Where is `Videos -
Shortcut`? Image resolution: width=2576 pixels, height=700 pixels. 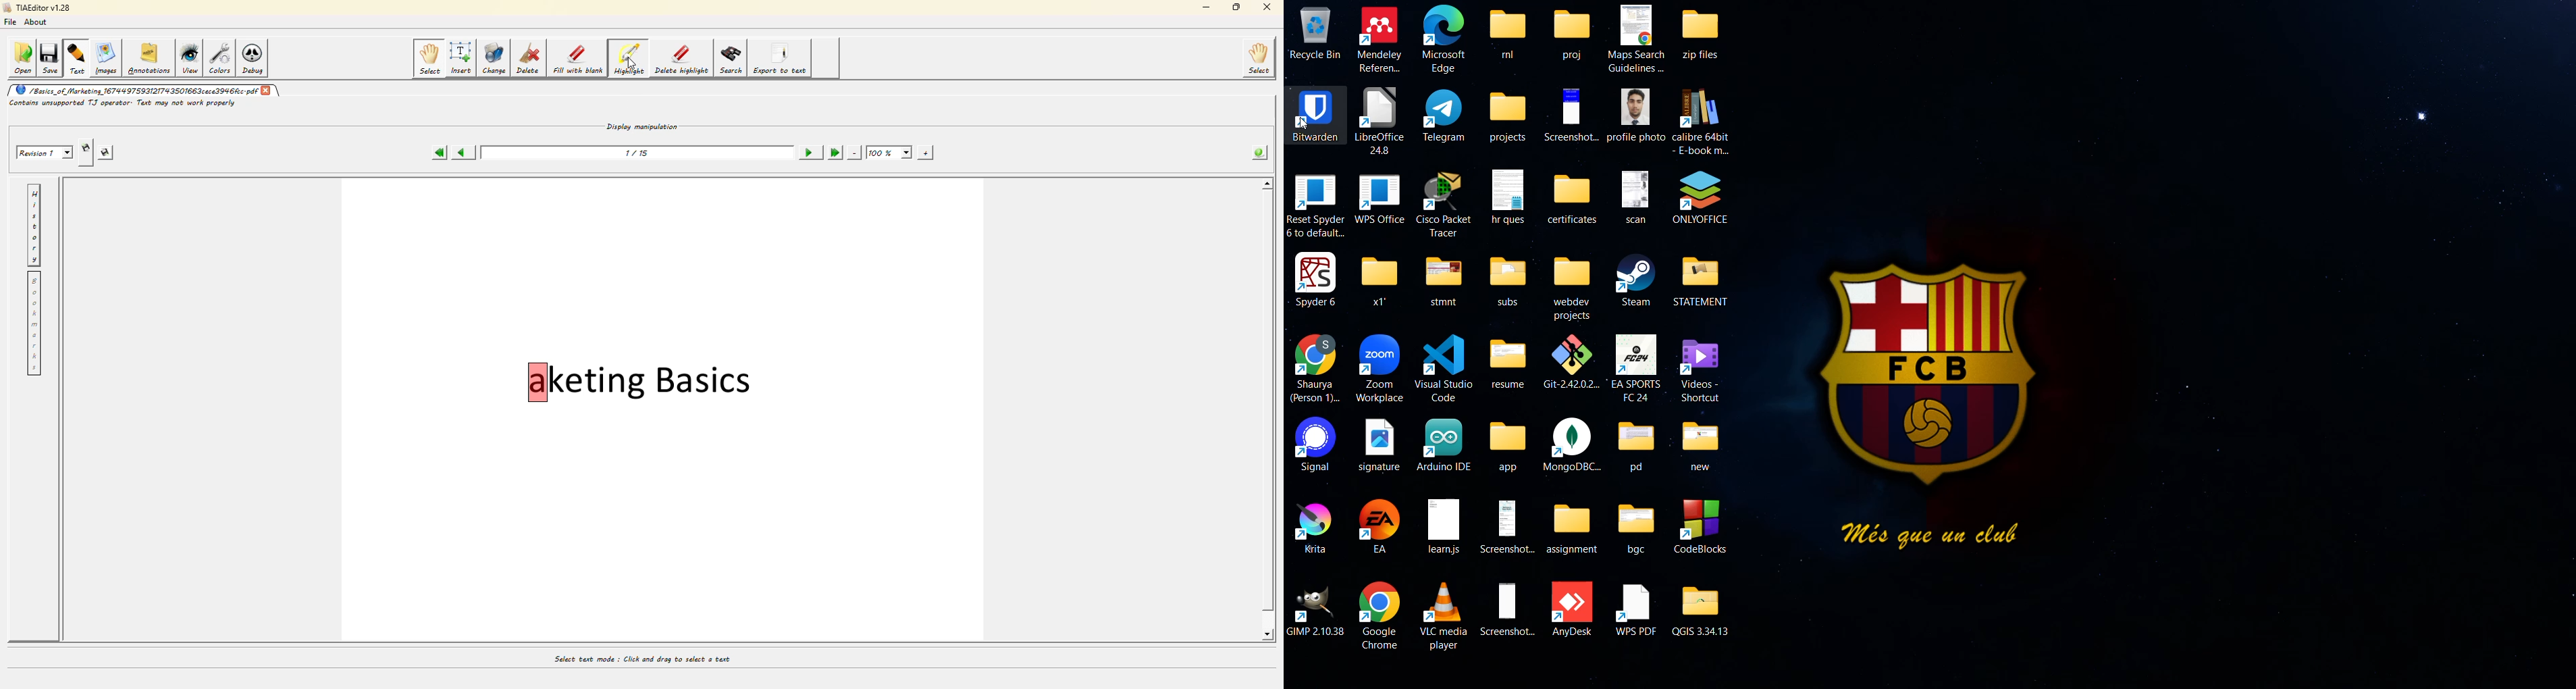
Videos -
Shortcut is located at coordinates (1701, 369).